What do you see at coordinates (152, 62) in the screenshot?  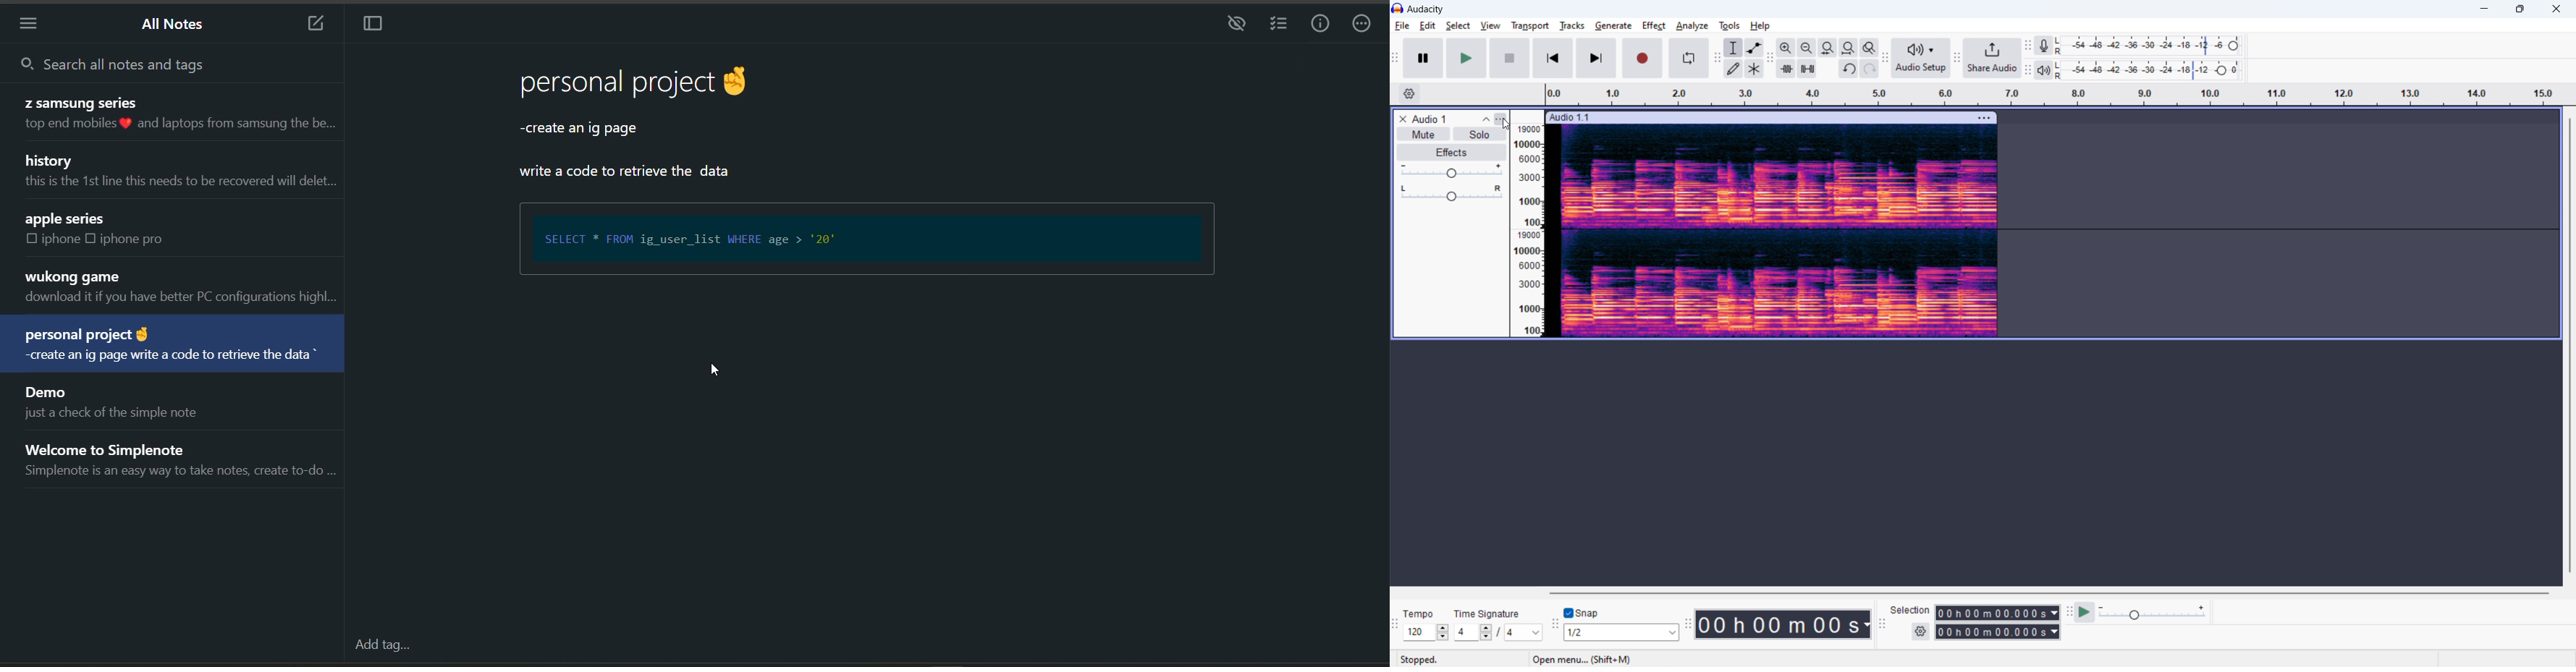 I see `search all notes and tags` at bounding box center [152, 62].